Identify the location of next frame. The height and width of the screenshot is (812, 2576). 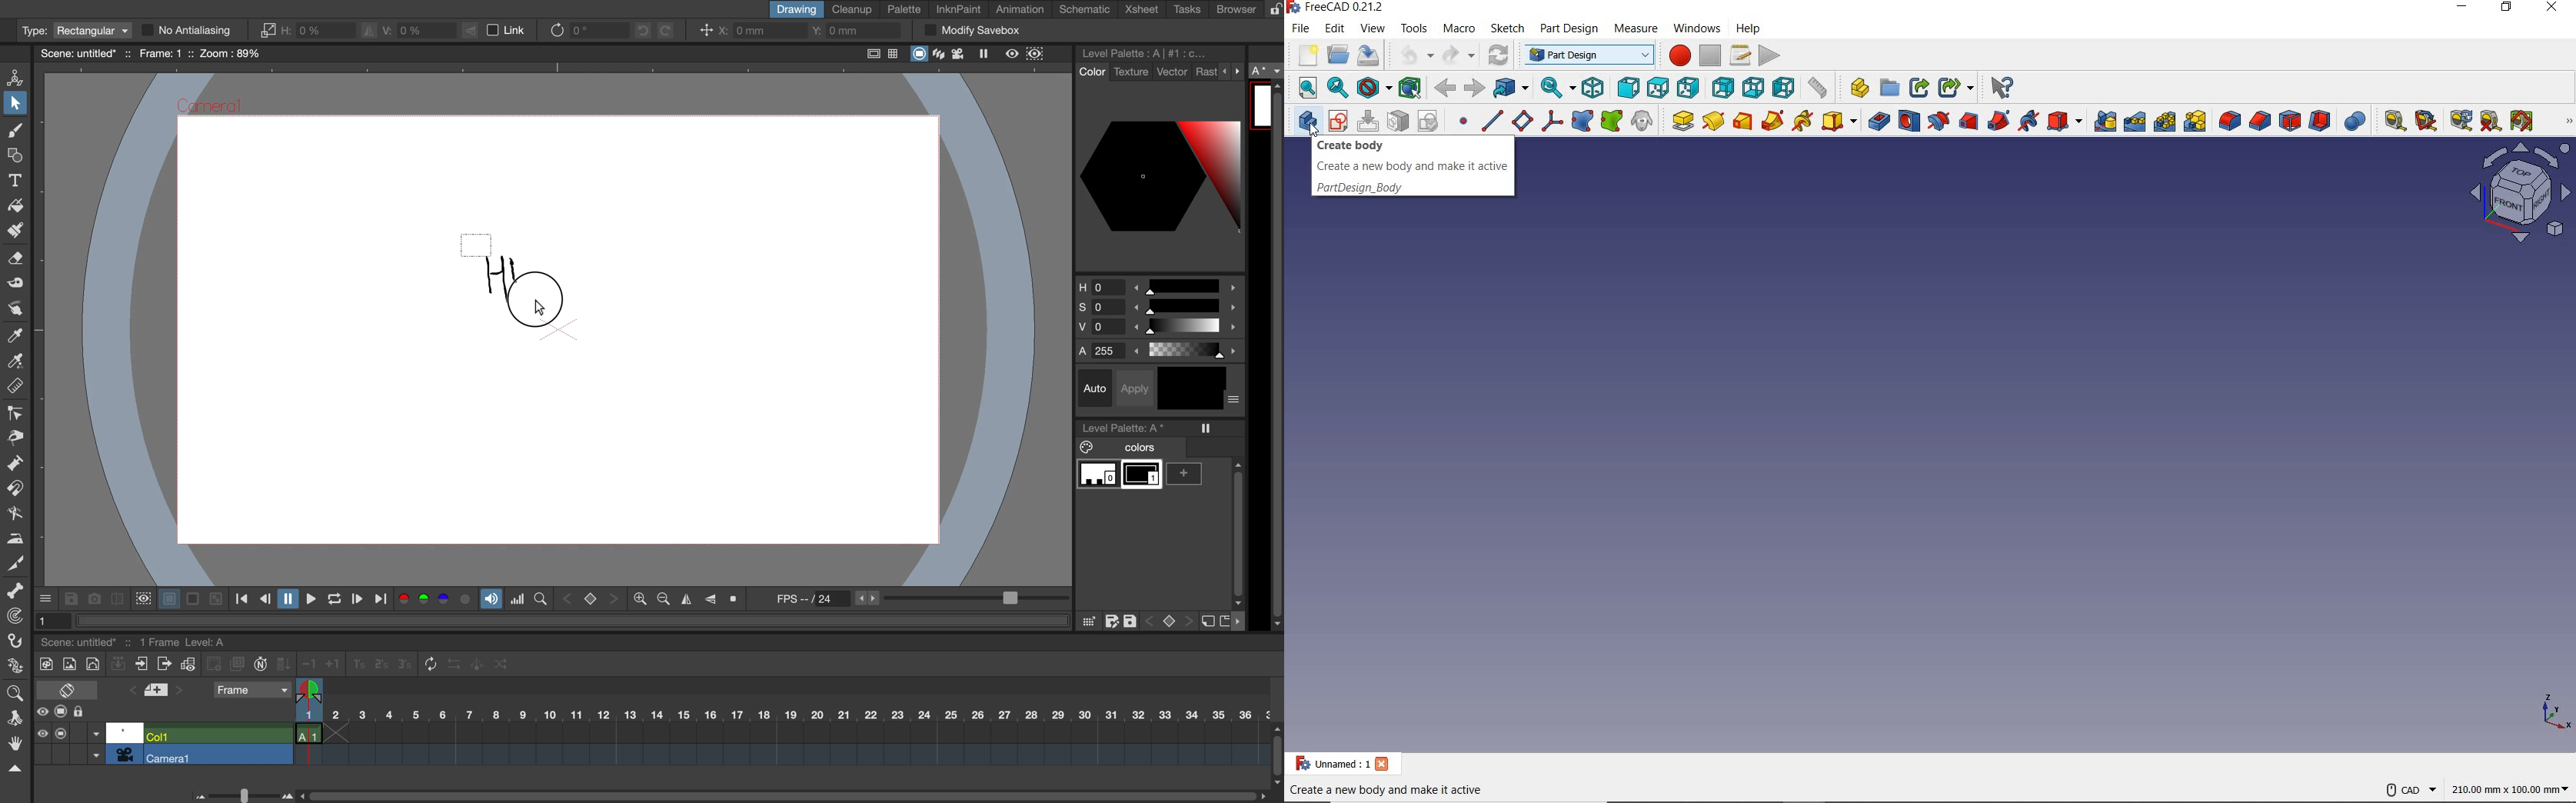
(356, 600).